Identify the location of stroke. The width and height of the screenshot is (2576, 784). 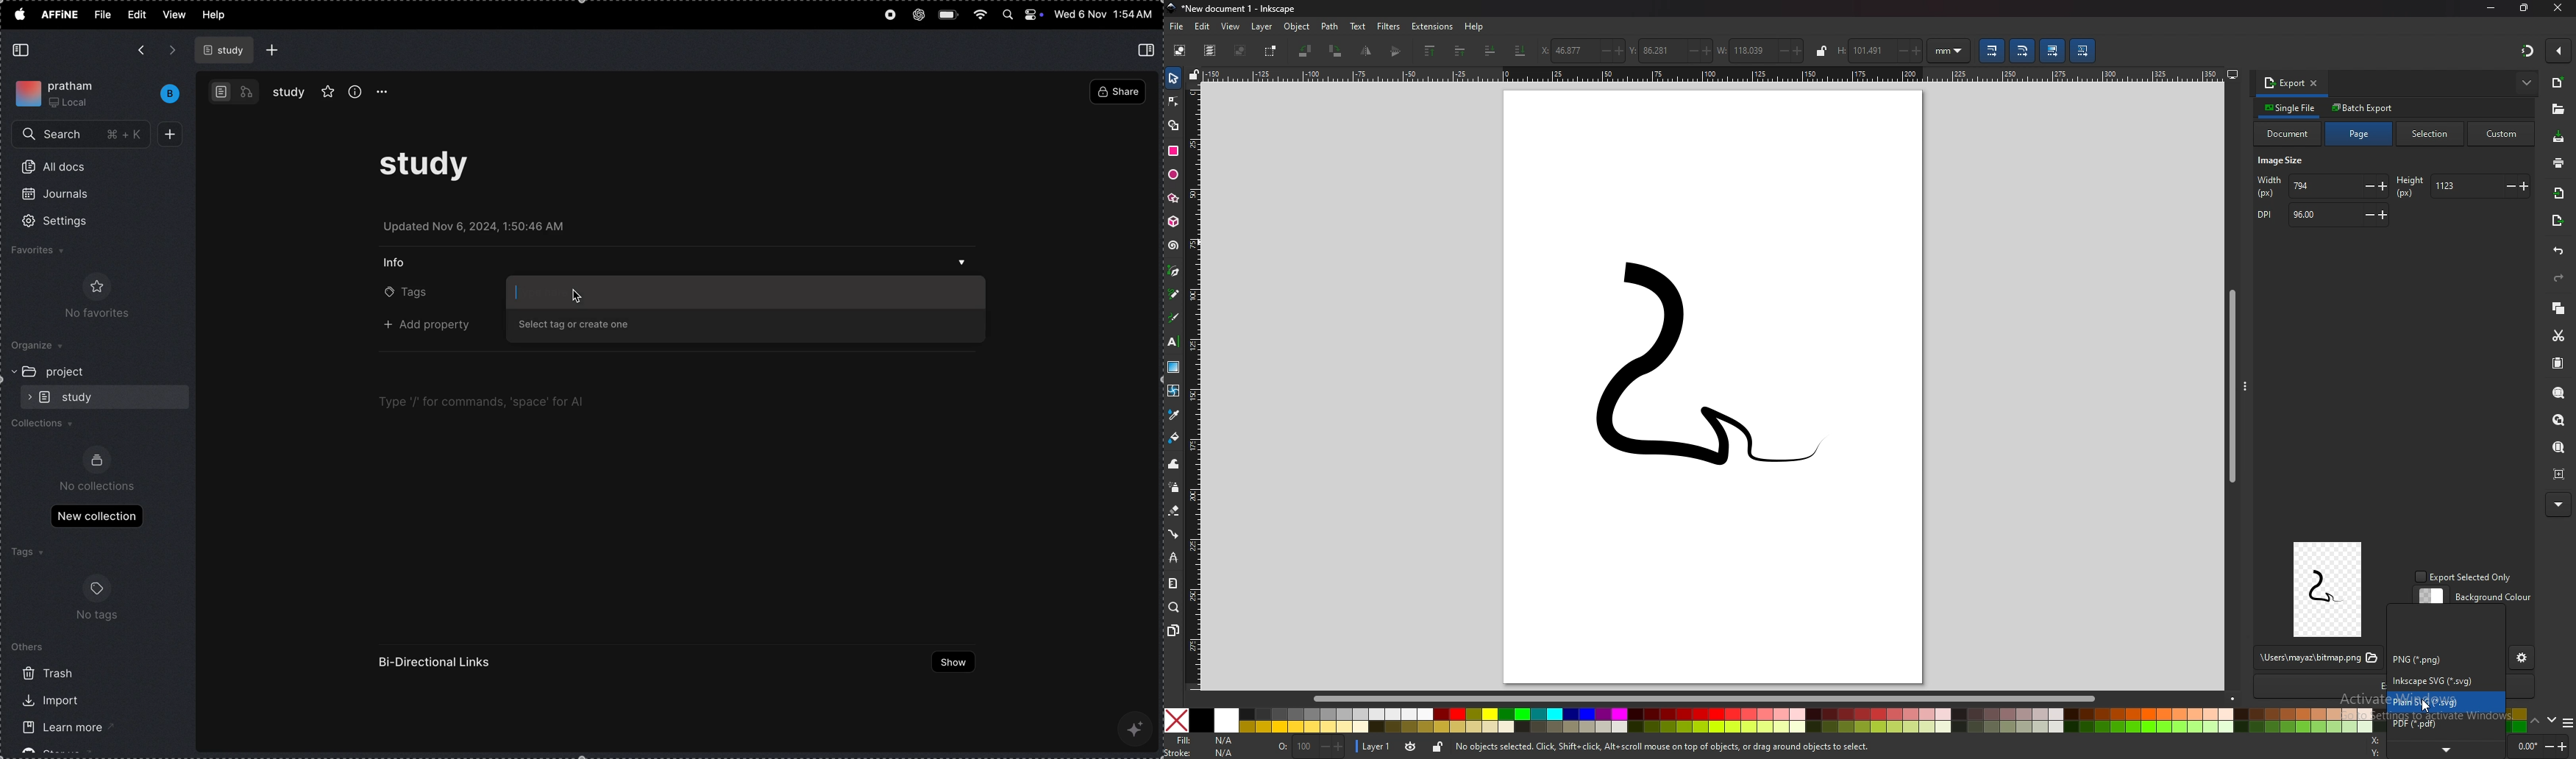
(1201, 753).